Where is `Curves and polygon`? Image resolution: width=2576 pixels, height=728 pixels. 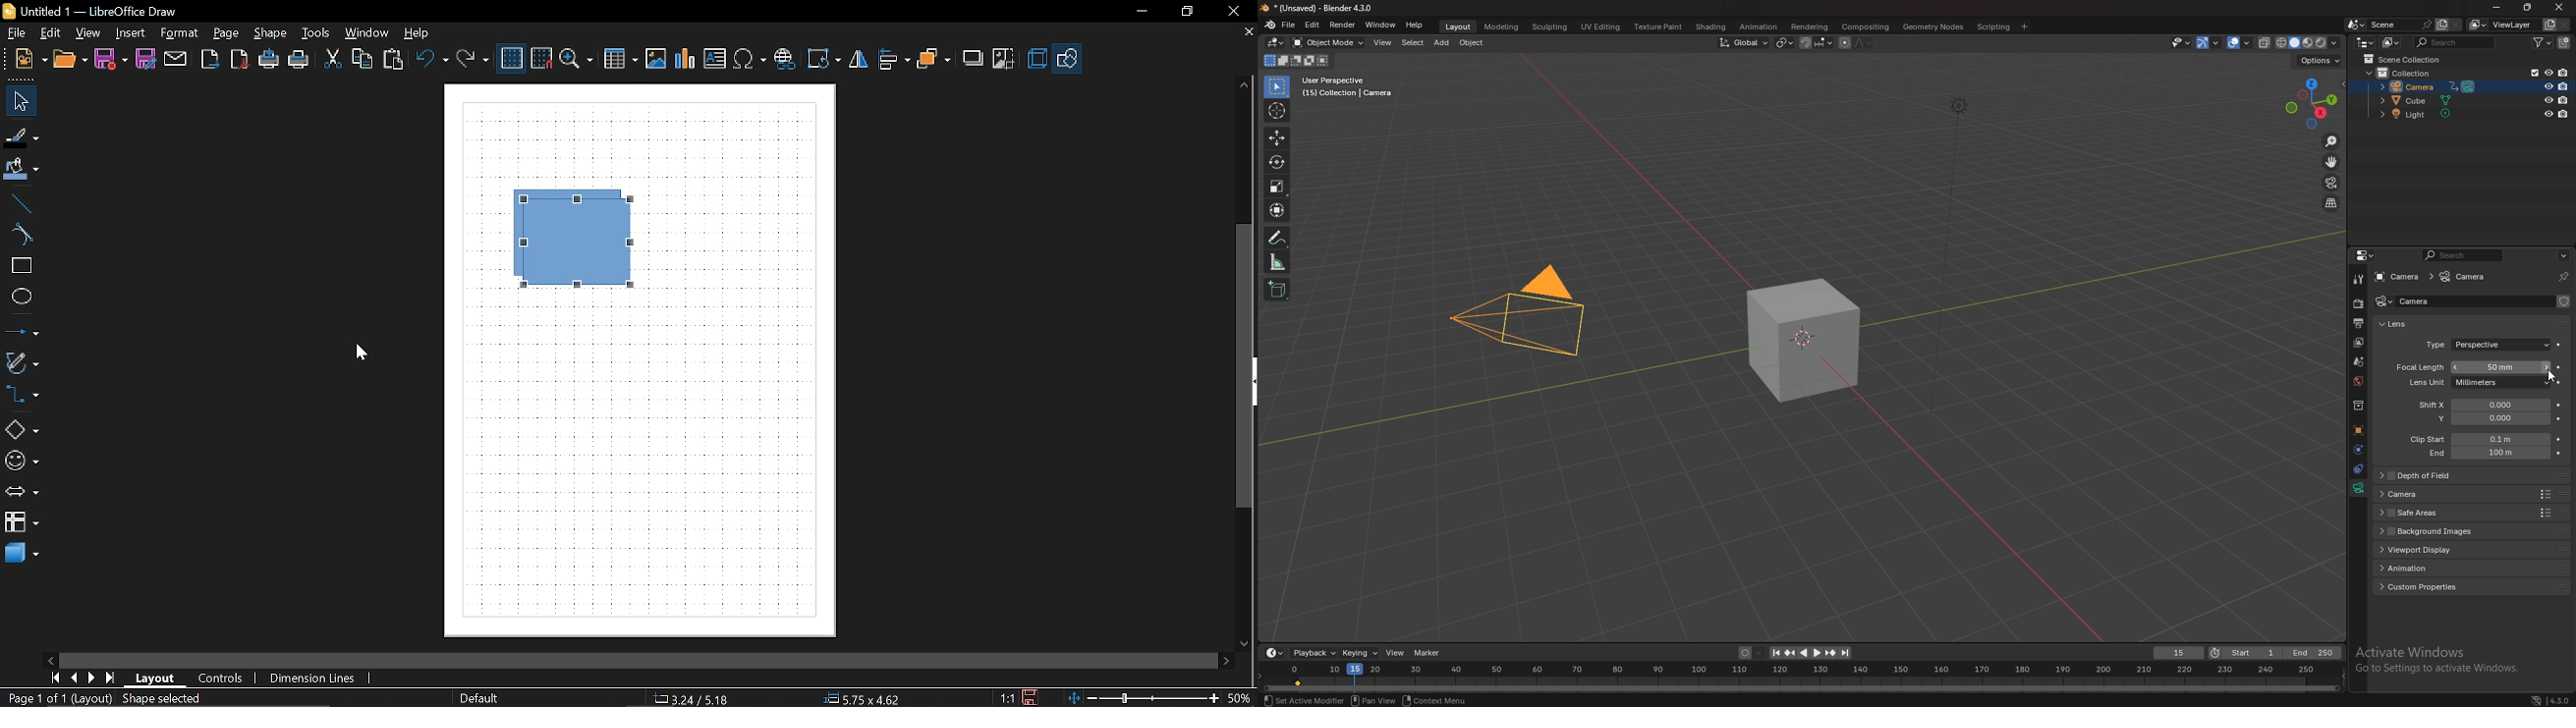 Curves and polygon is located at coordinates (22, 362).